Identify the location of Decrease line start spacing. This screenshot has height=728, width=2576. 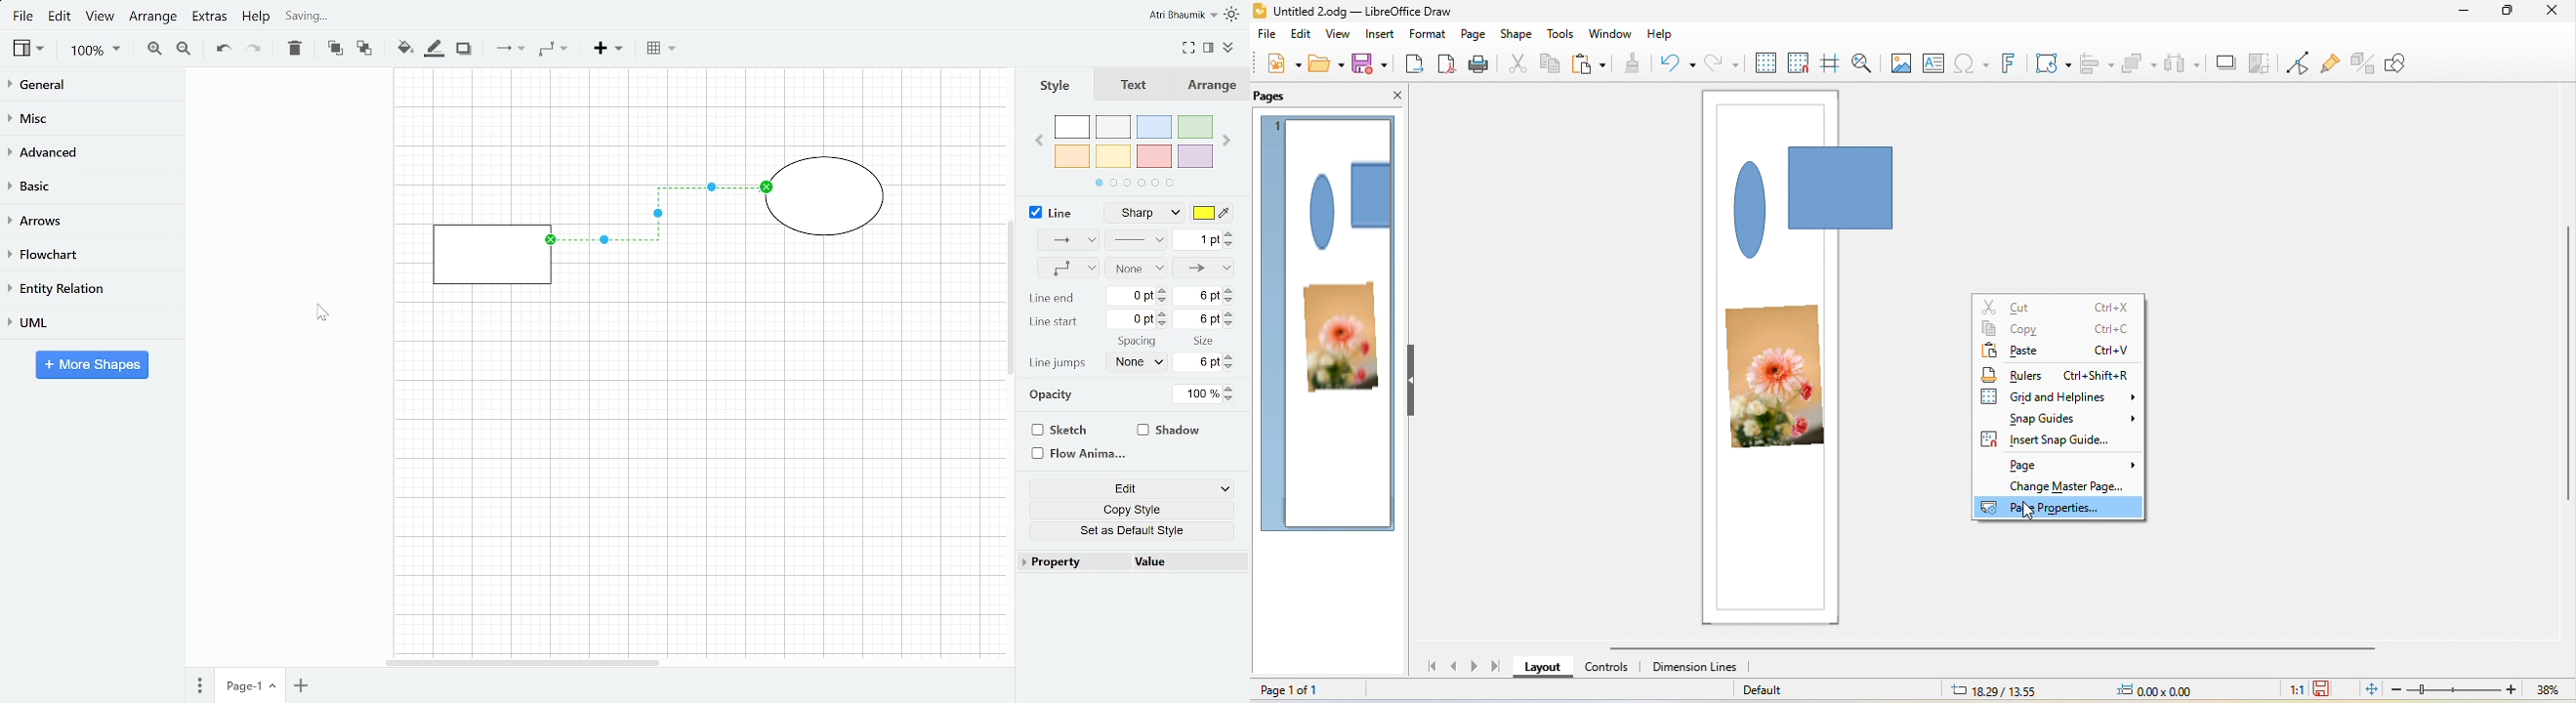
(1164, 325).